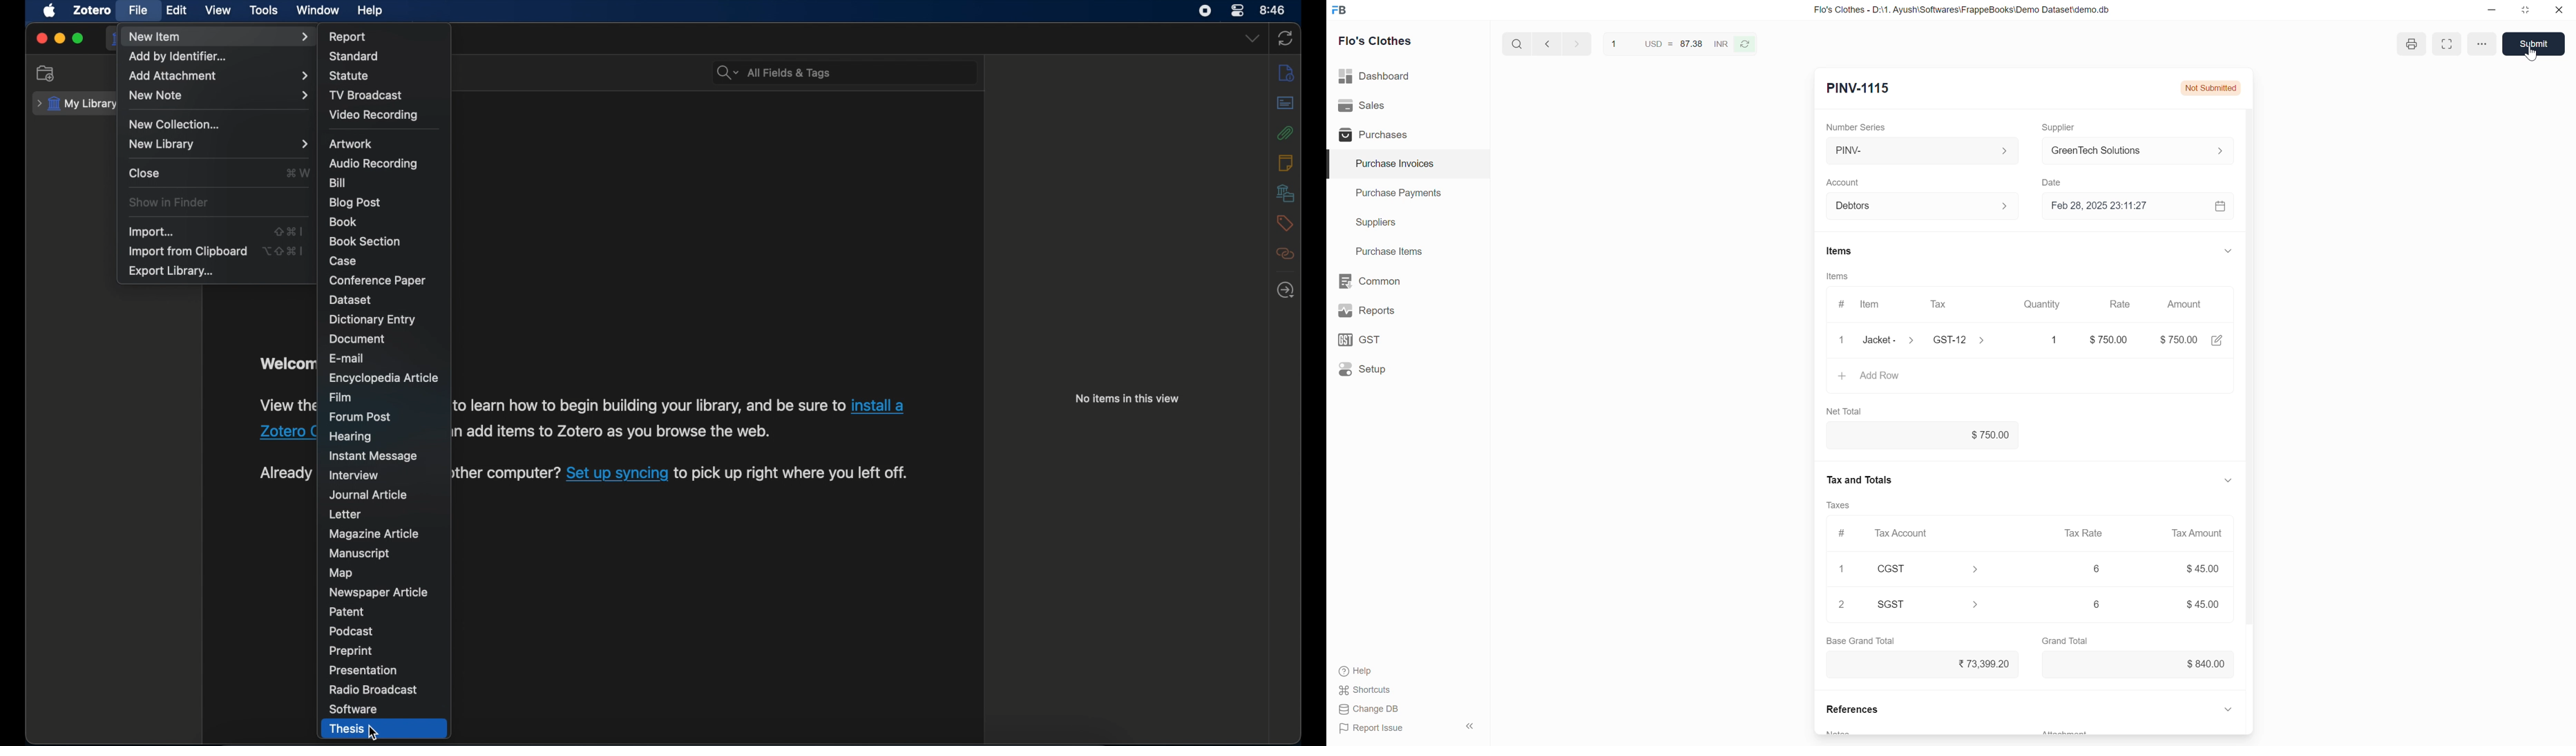 The height and width of the screenshot is (756, 2576). Describe the element at coordinates (1862, 305) in the screenshot. I see `# Item` at that location.